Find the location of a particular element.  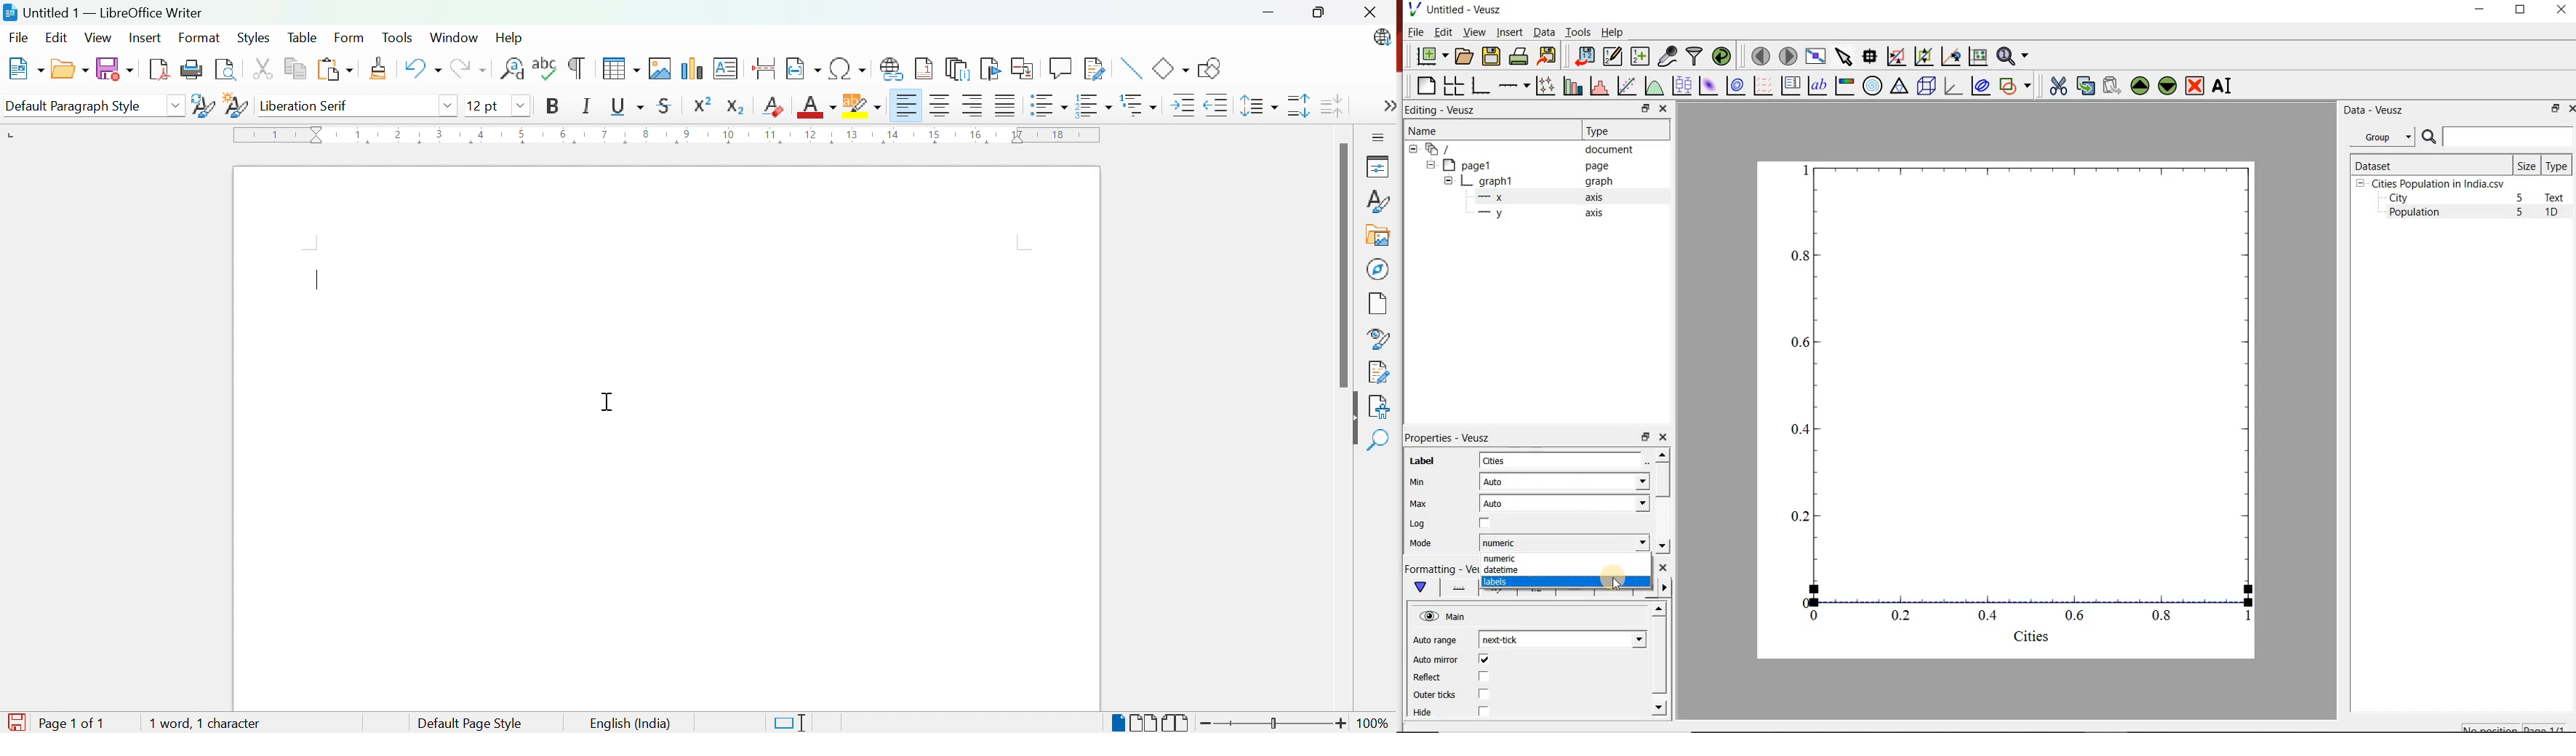

Underline is located at coordinates (628, 106).